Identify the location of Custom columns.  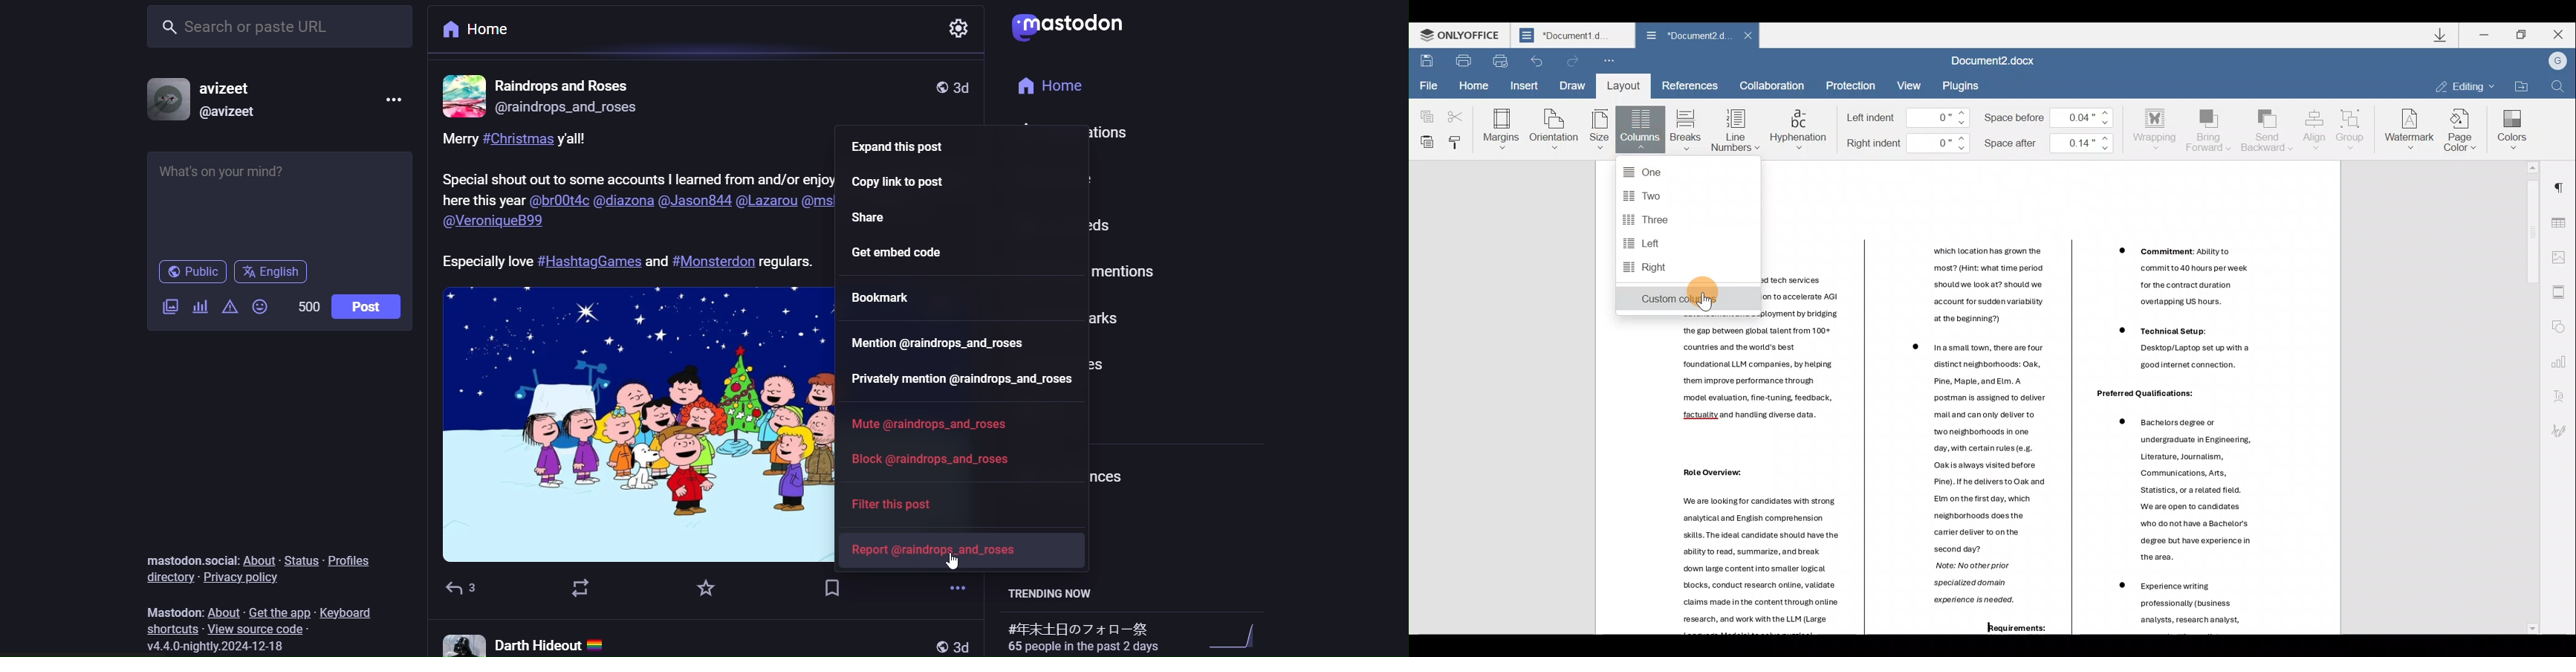
(1687, 301).